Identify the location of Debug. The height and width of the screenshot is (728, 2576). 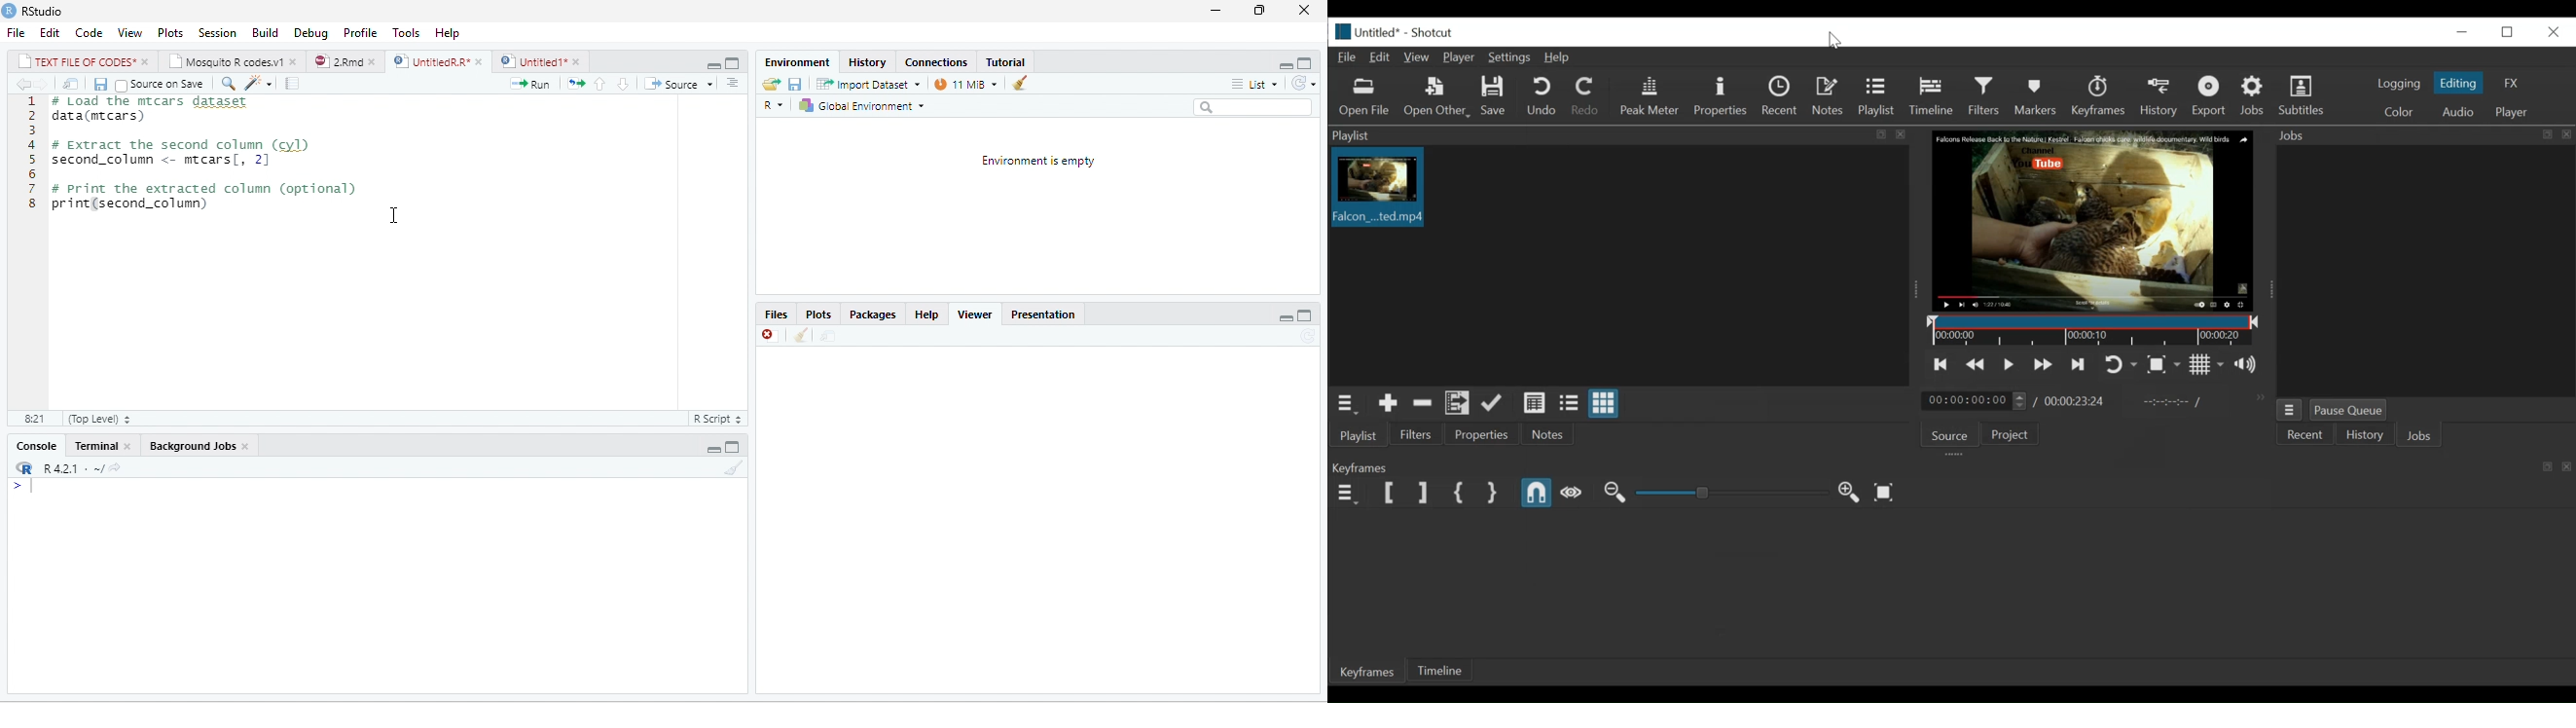
(308, 31).